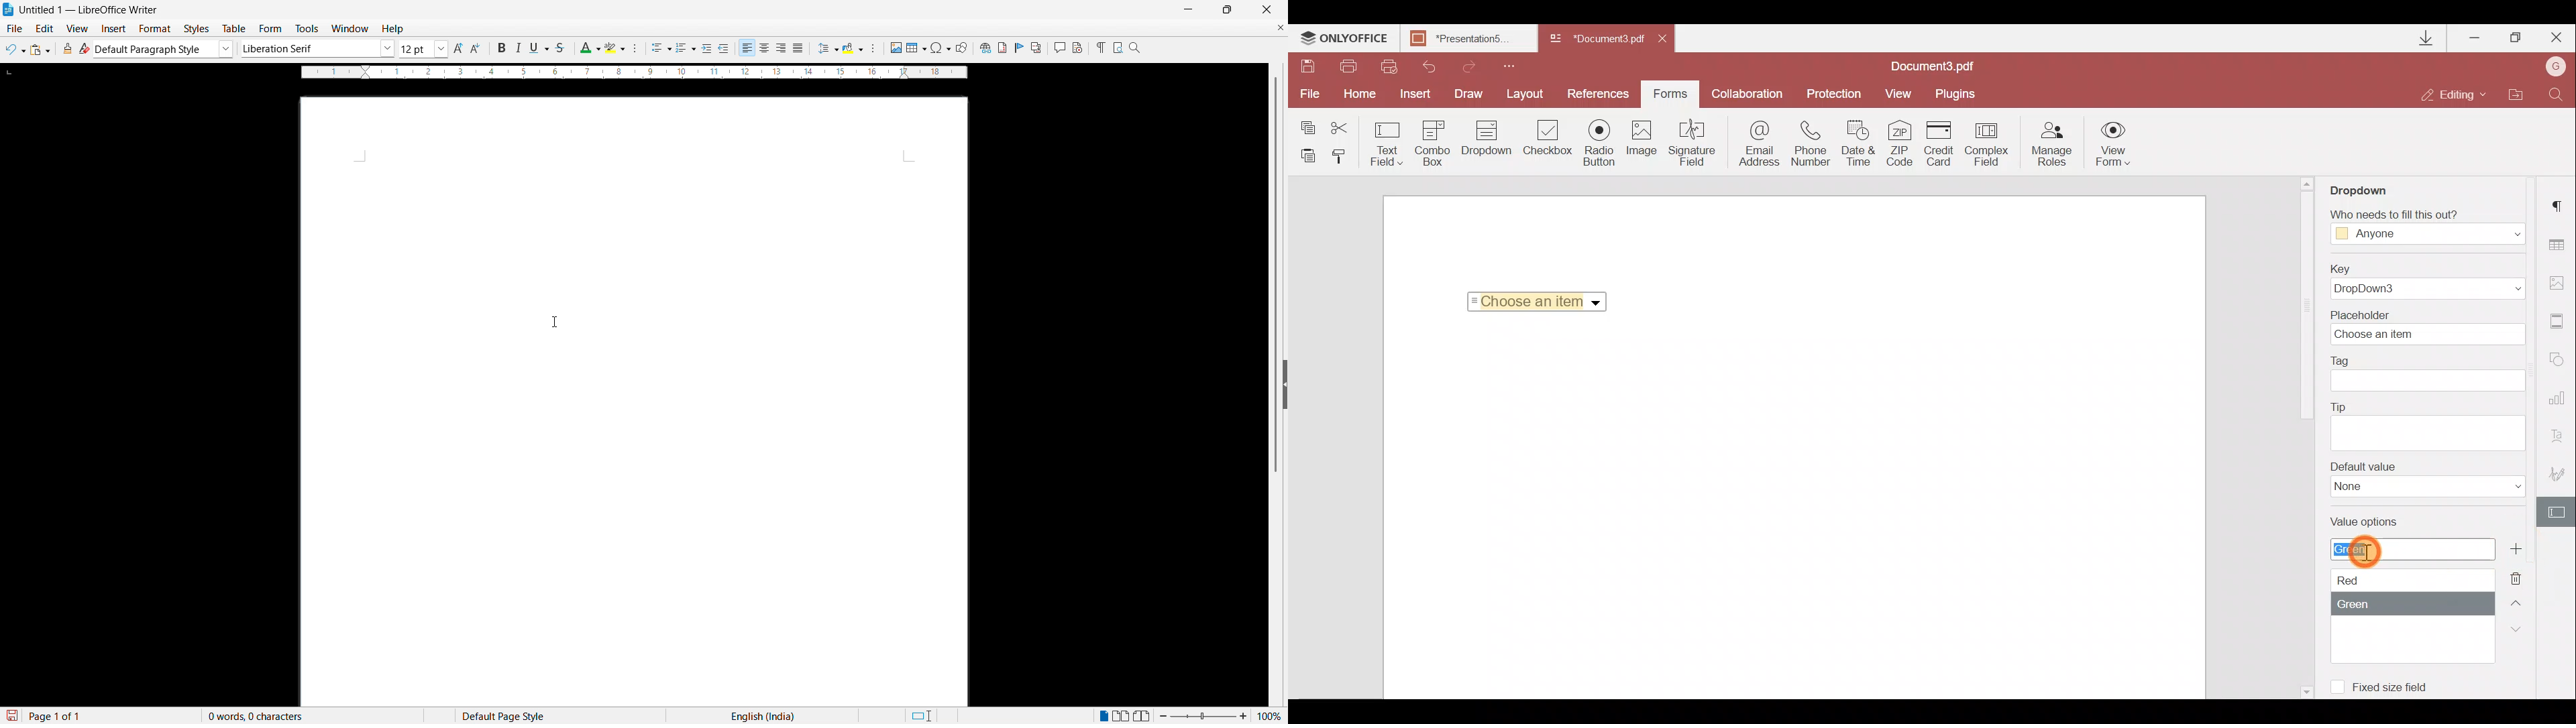 This screenshot has width=2576, height=728. Describe the element at coordinates (1831, 95) in the screenshot. I see `Protection` at that location.